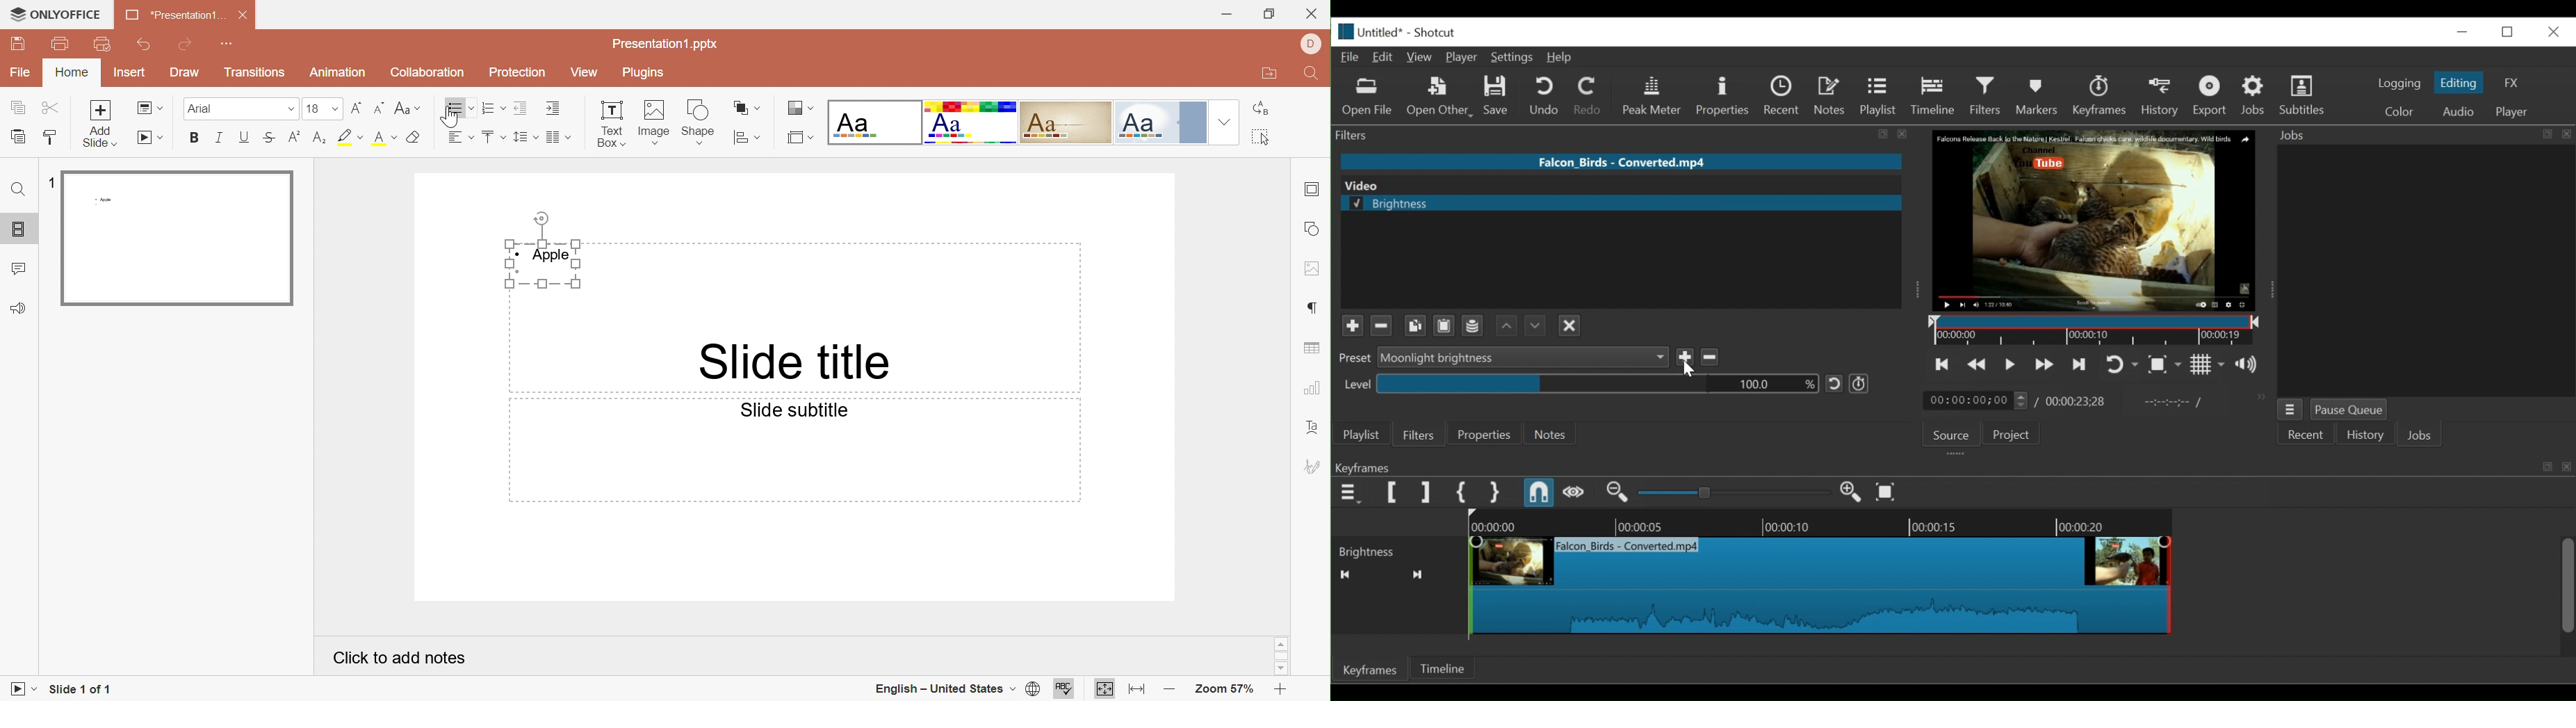  What do you see at coordinates (1524, 357) in the screenshot?
I see `Preset dropdown menu` at bounding box center [1524, 357].